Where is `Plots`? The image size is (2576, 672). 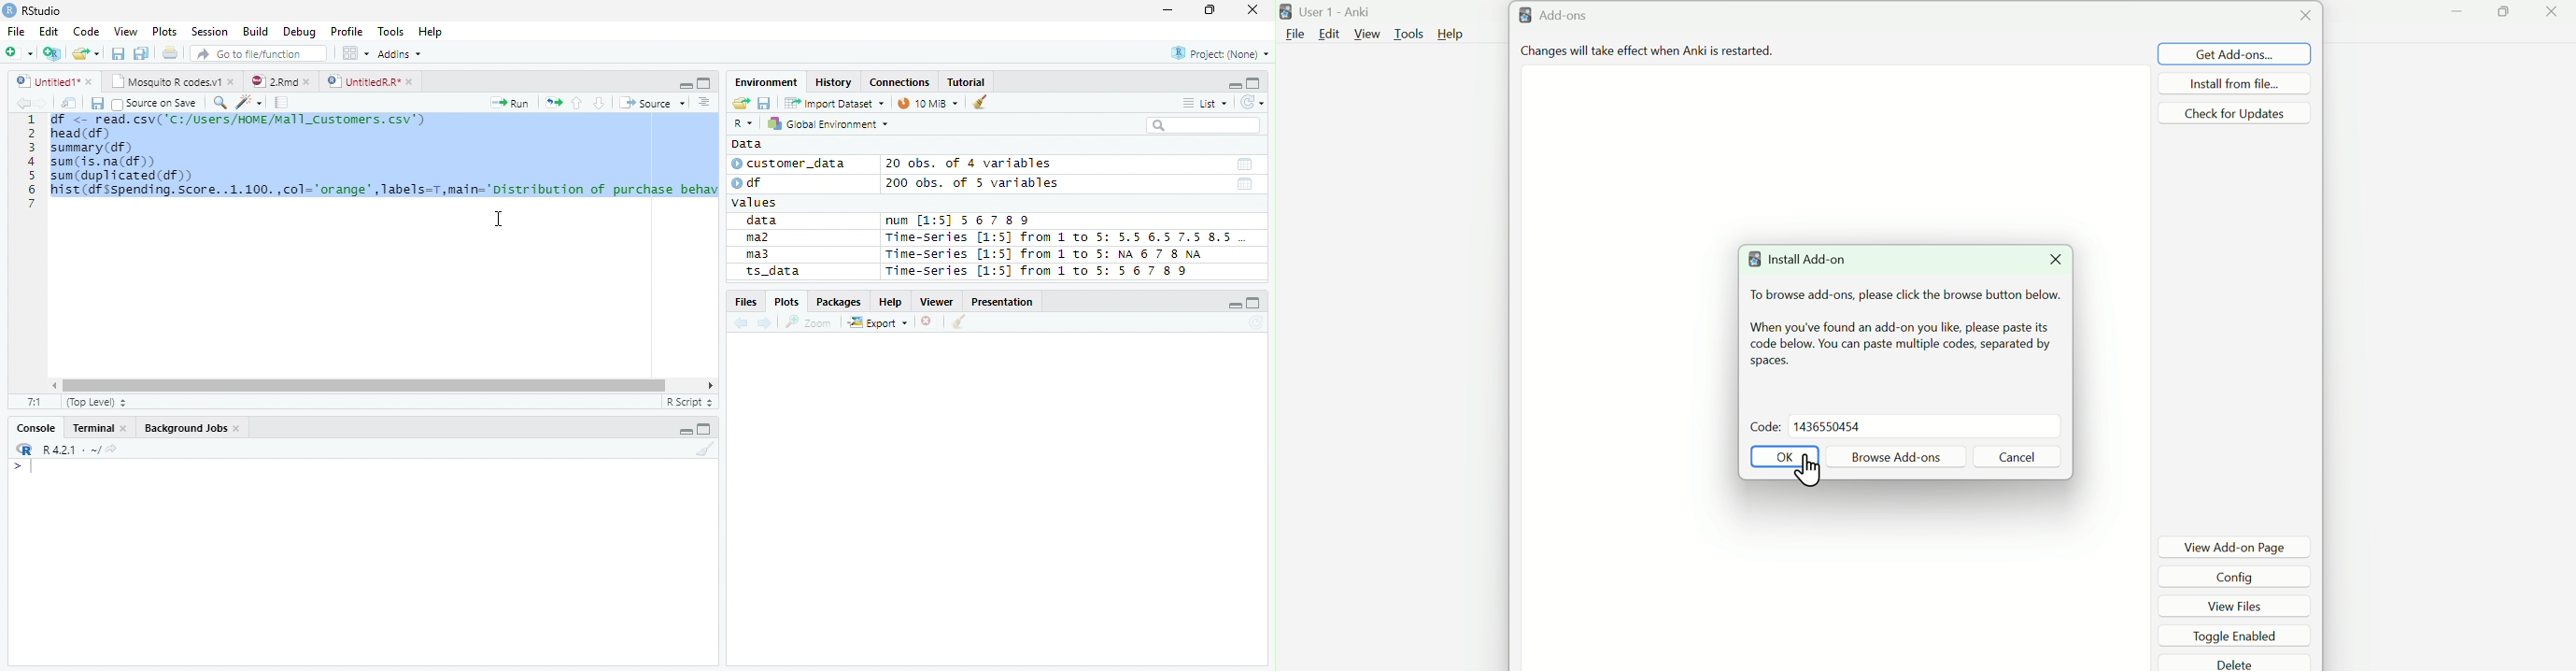 Plots is located at coordinates (164, 32).